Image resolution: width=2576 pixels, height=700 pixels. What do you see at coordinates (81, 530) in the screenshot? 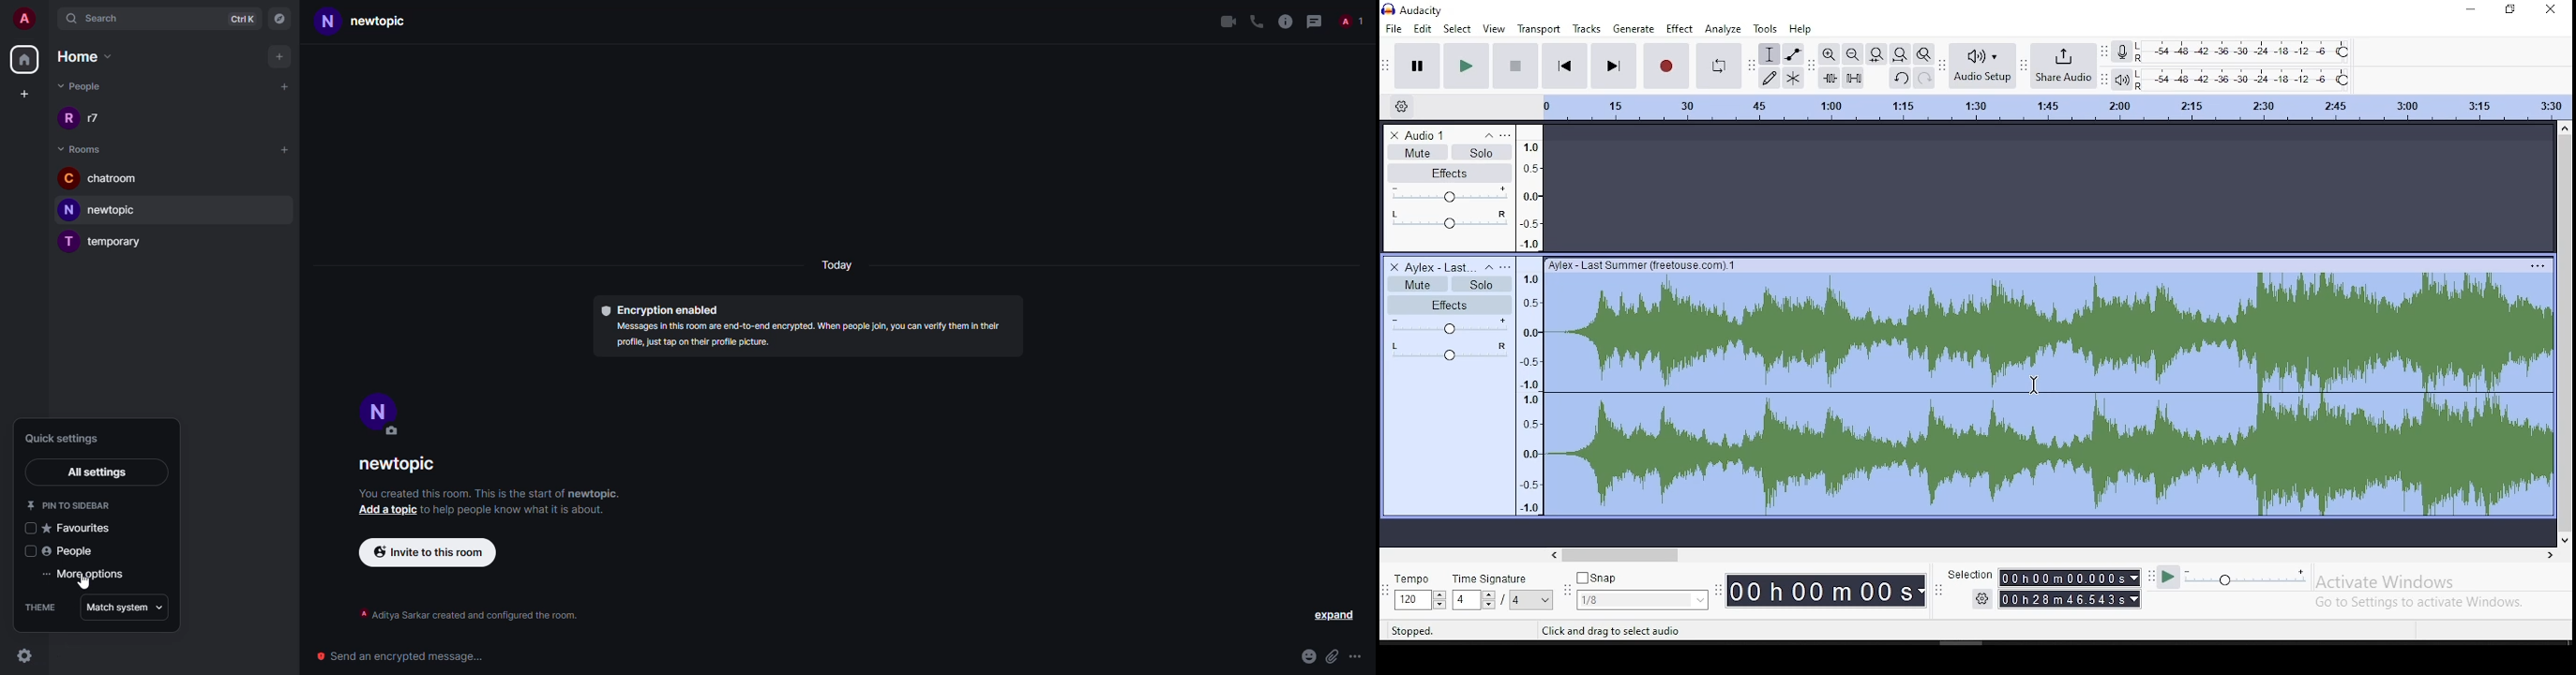
I see `favorites` at bounding box center [81, 530].